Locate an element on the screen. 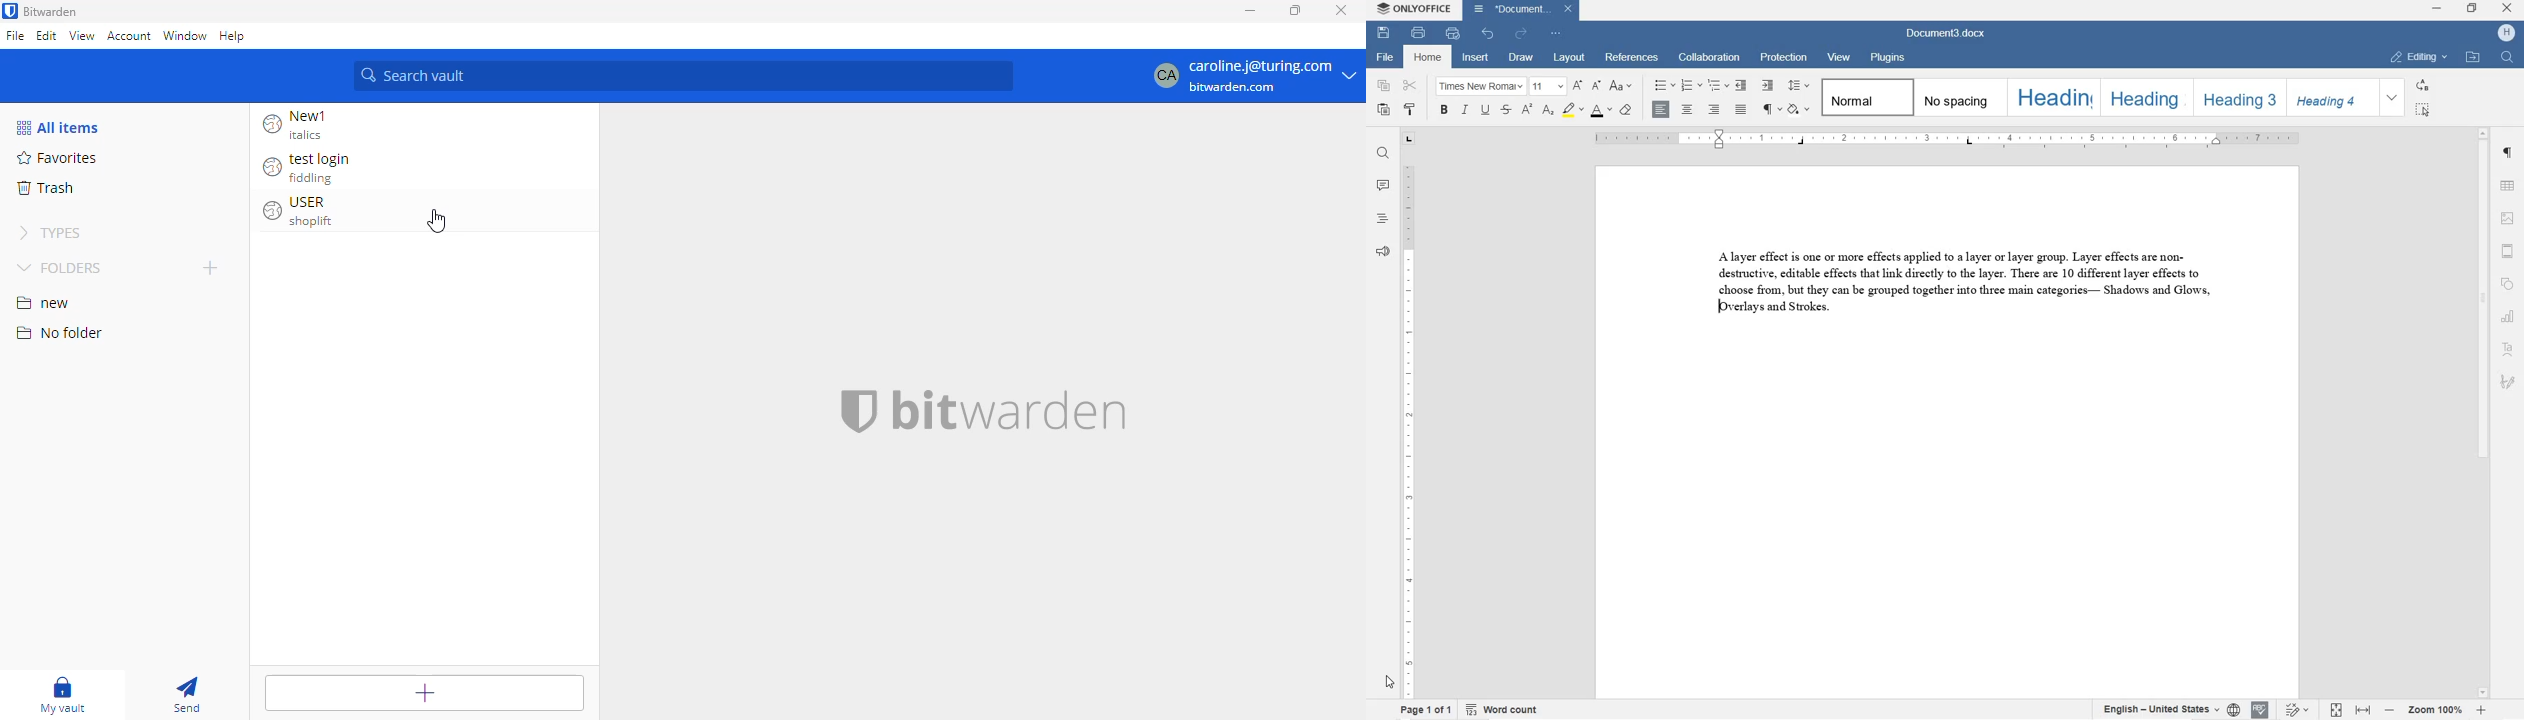 This screenshot has height=728, width=2548. NORMAL is located at coordinates (1866, 97).